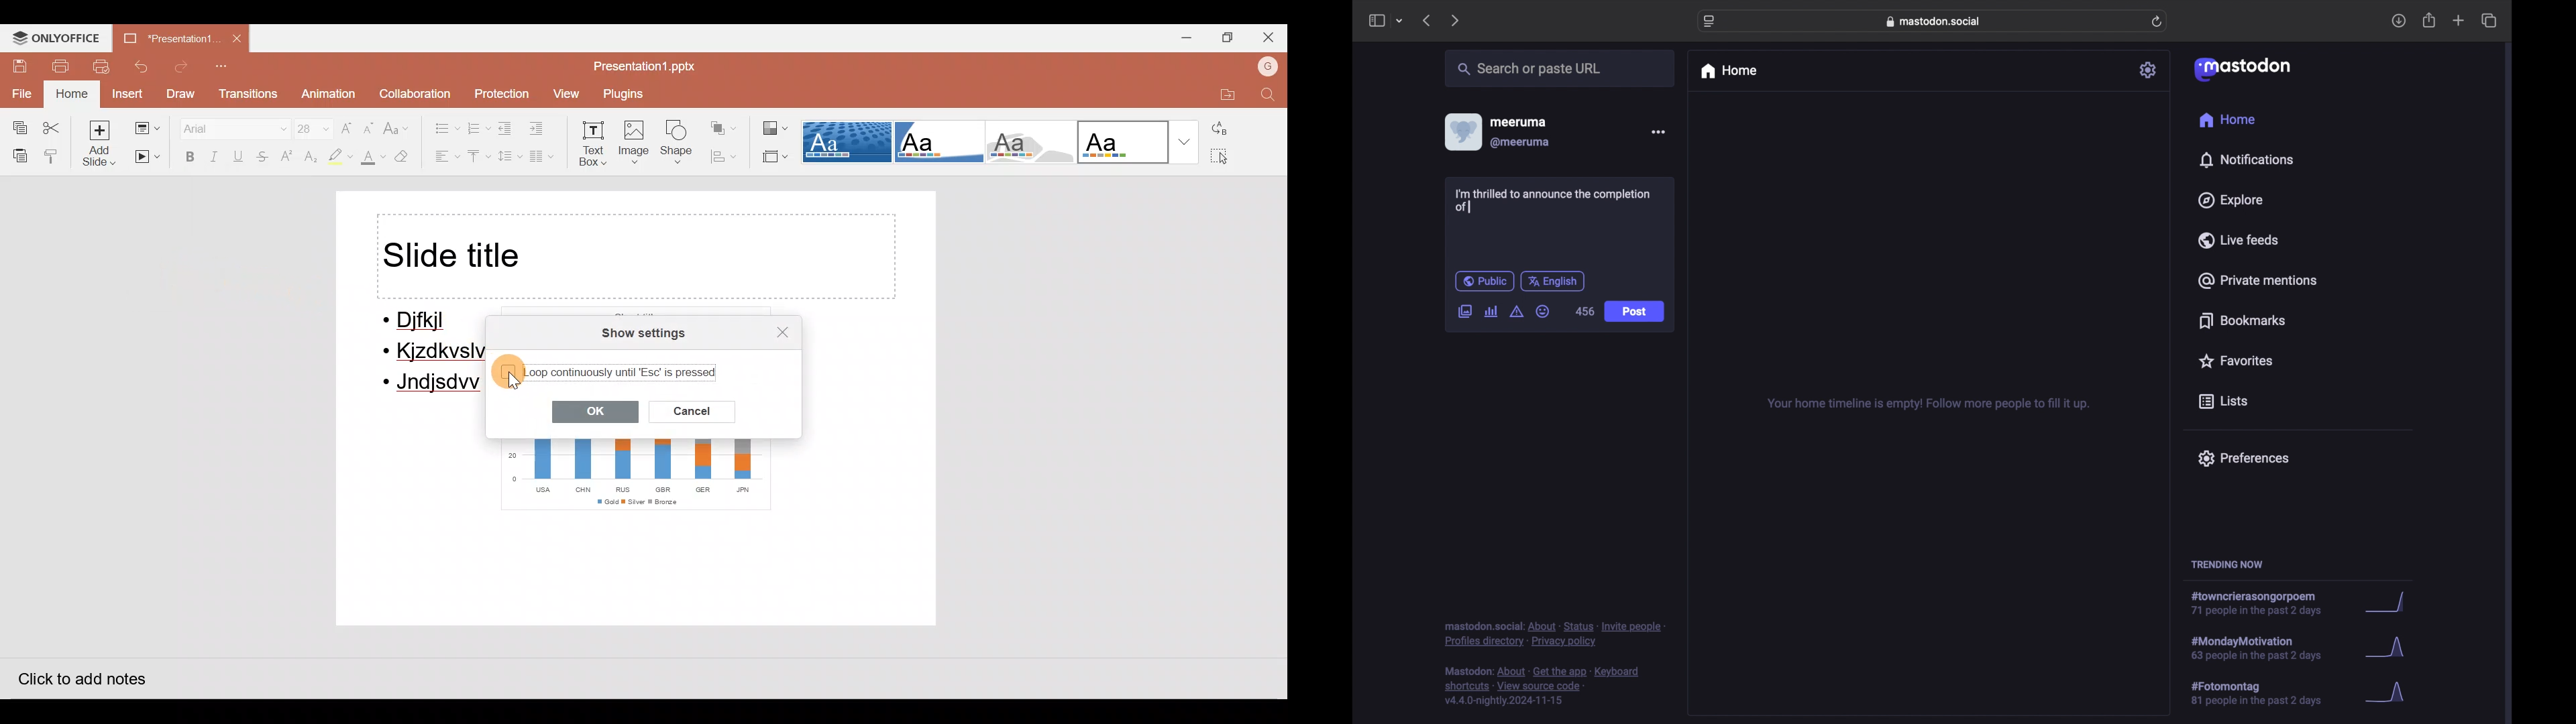  What do you see at coordinates (1227, 132) in the screenshot?
I see `Replace` at bounding box center [1227, 132].